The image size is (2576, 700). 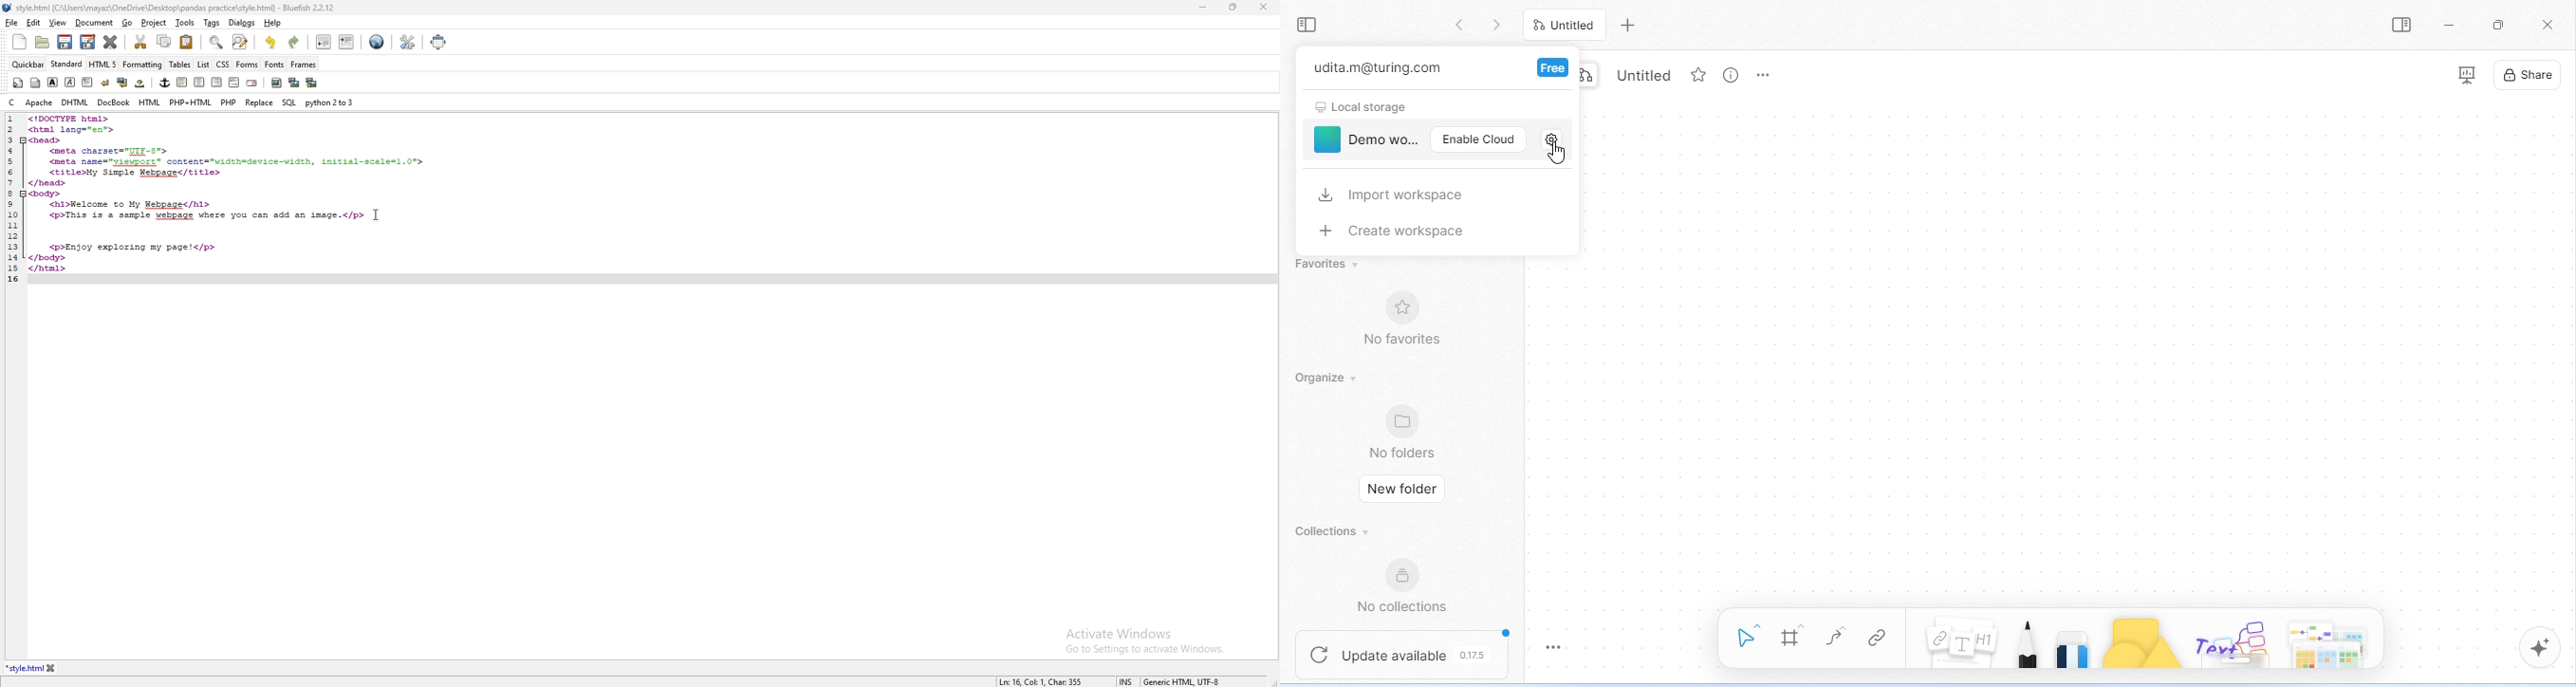 I want to click on go back, so click(x=1460, y=25).